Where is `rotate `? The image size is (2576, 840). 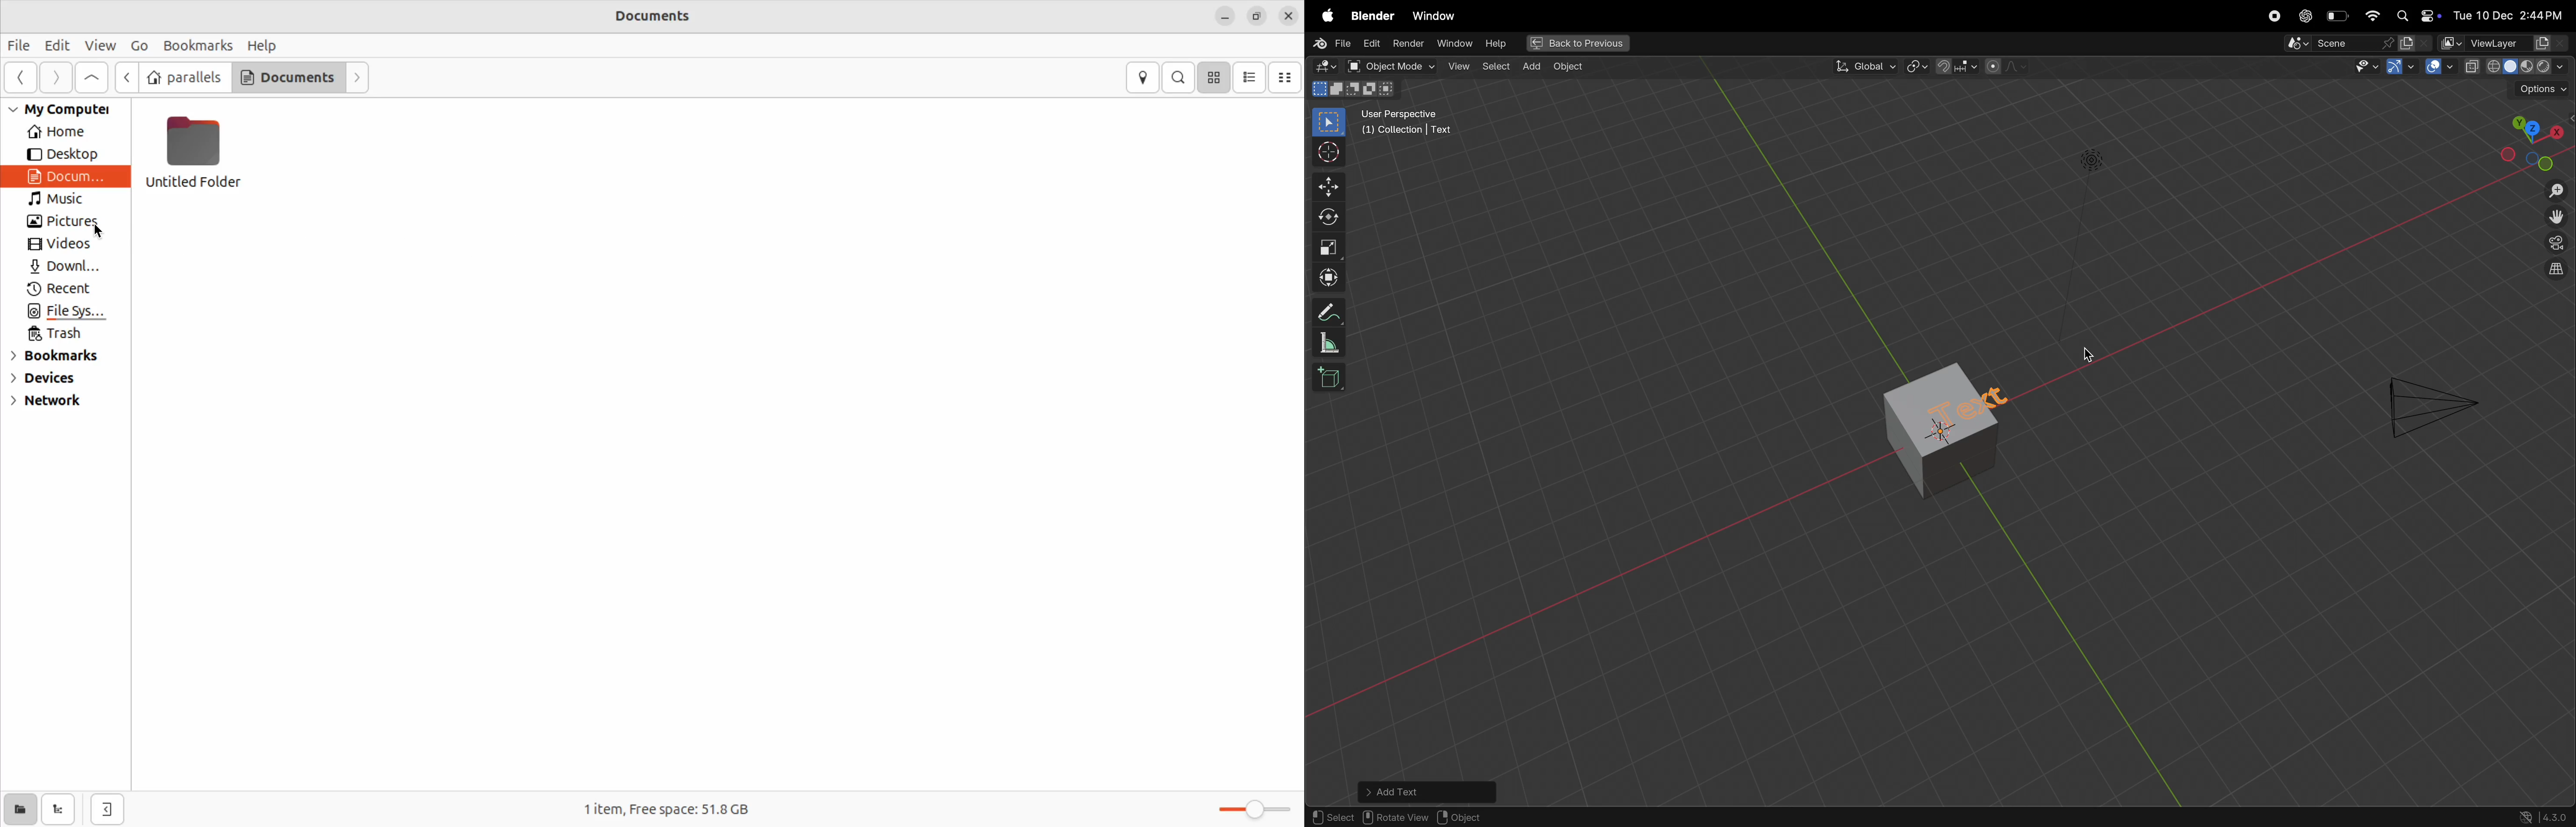
rotate  is located at coordinates (1326, 215).